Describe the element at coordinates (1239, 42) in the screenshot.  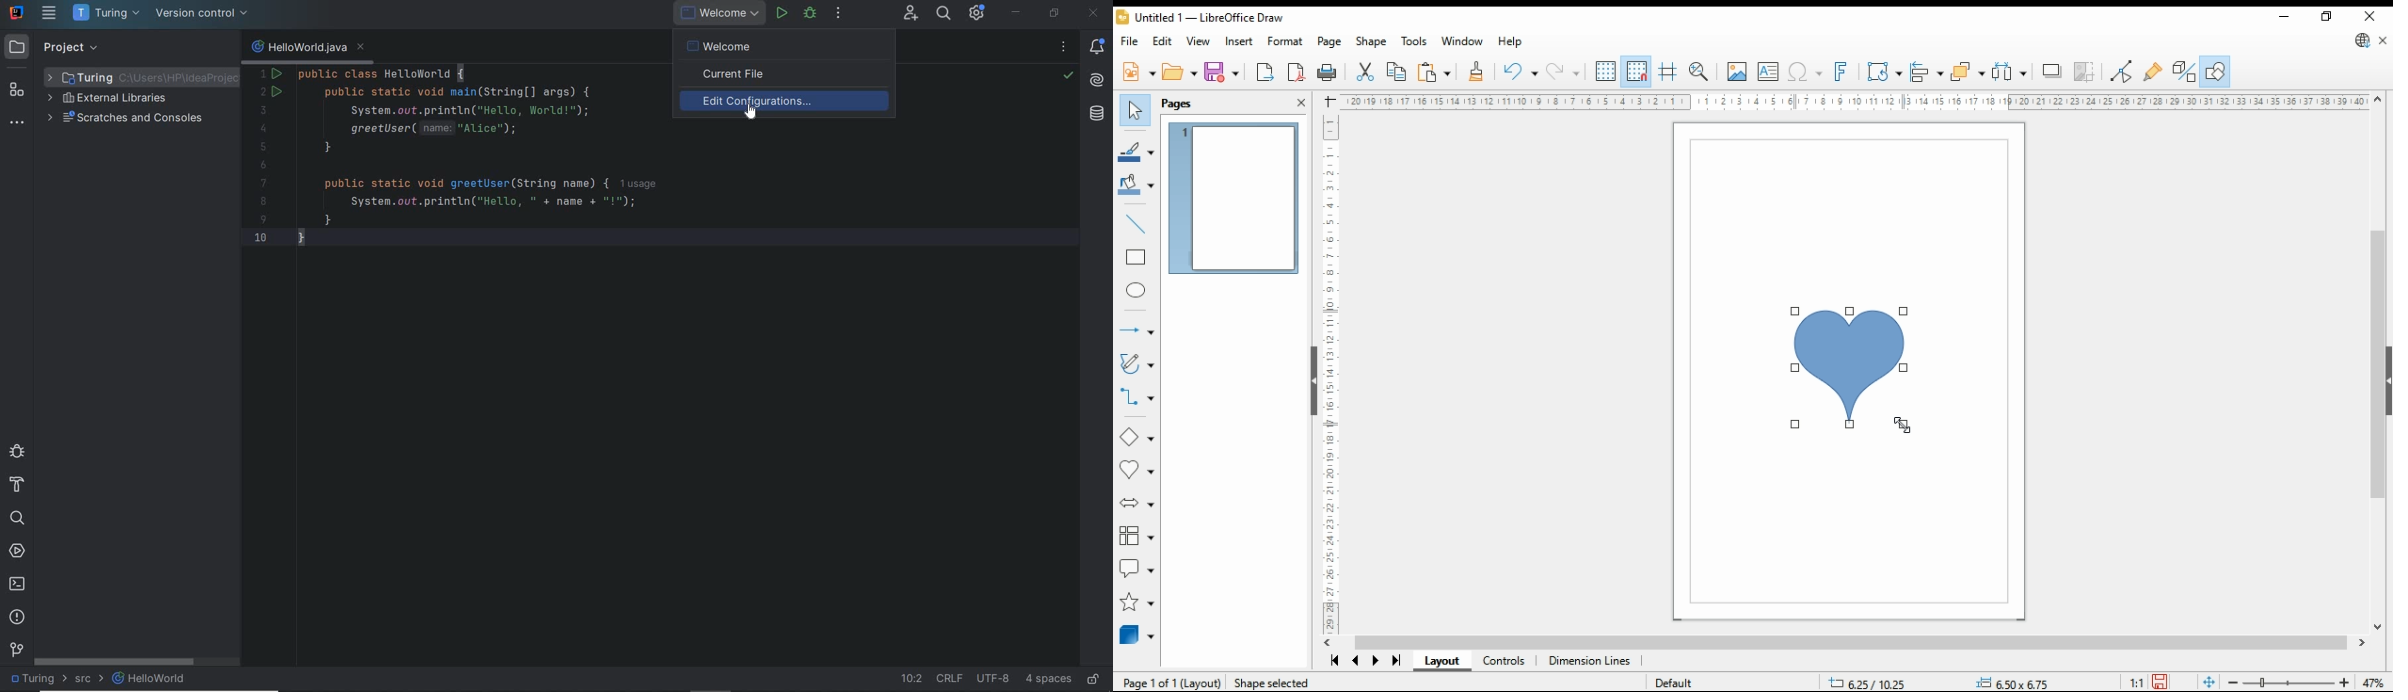
I see `insert` at that location.